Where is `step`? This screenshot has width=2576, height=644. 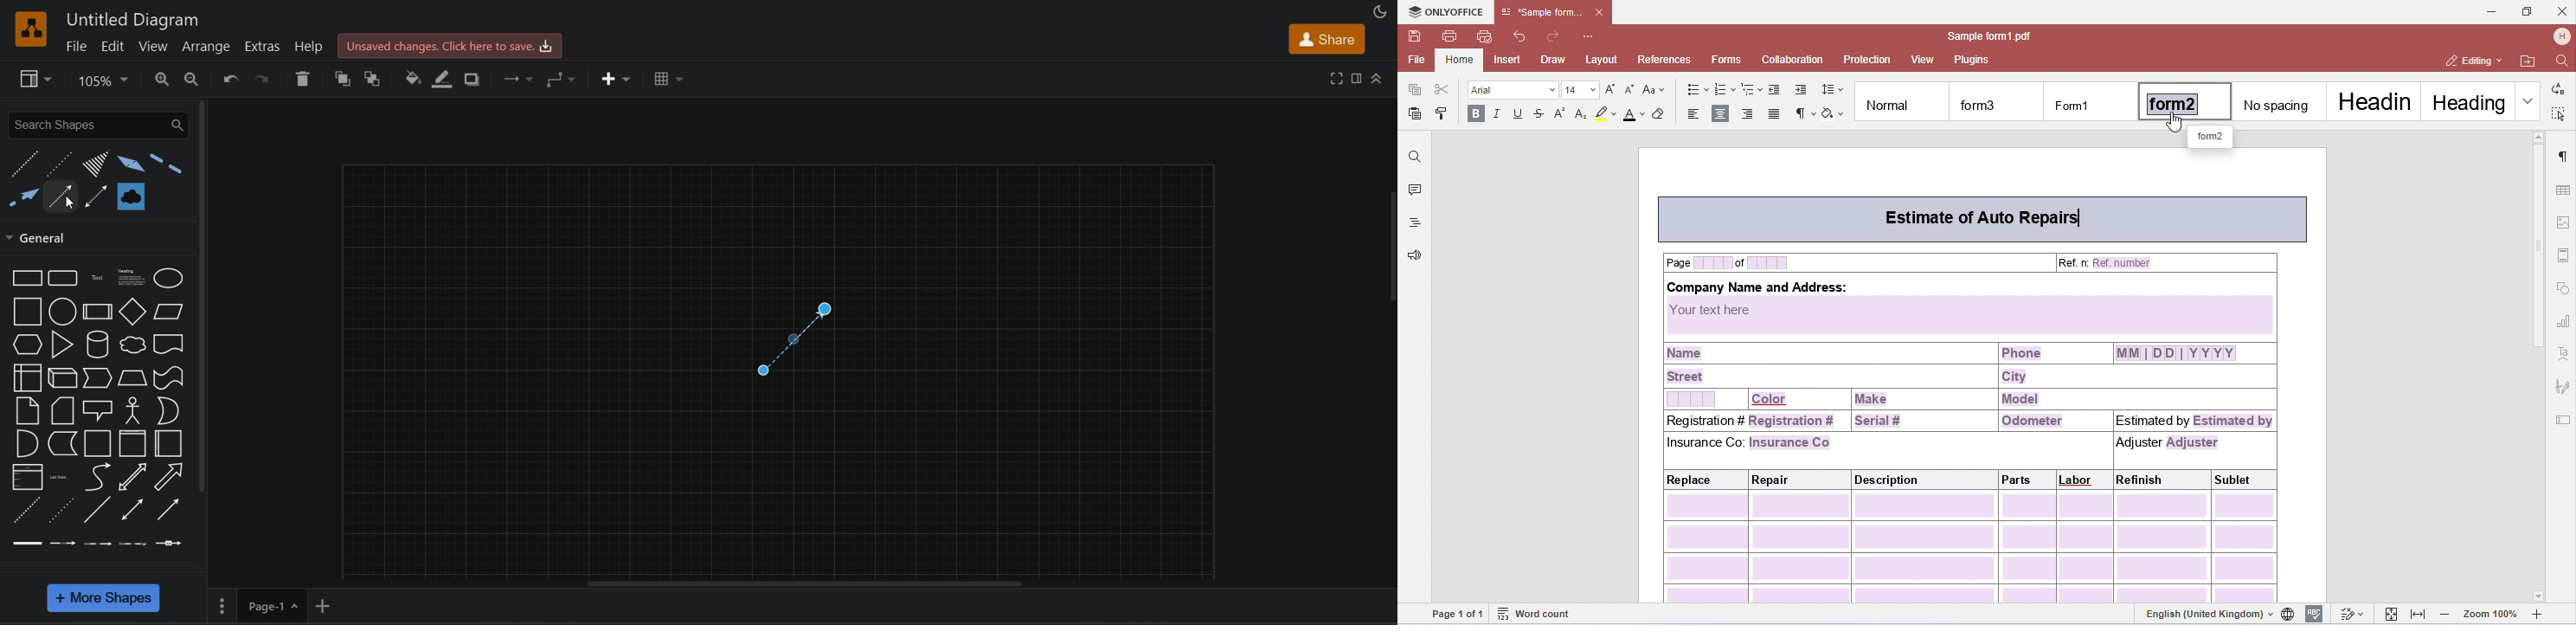
step is located at coordinates (98, 378).